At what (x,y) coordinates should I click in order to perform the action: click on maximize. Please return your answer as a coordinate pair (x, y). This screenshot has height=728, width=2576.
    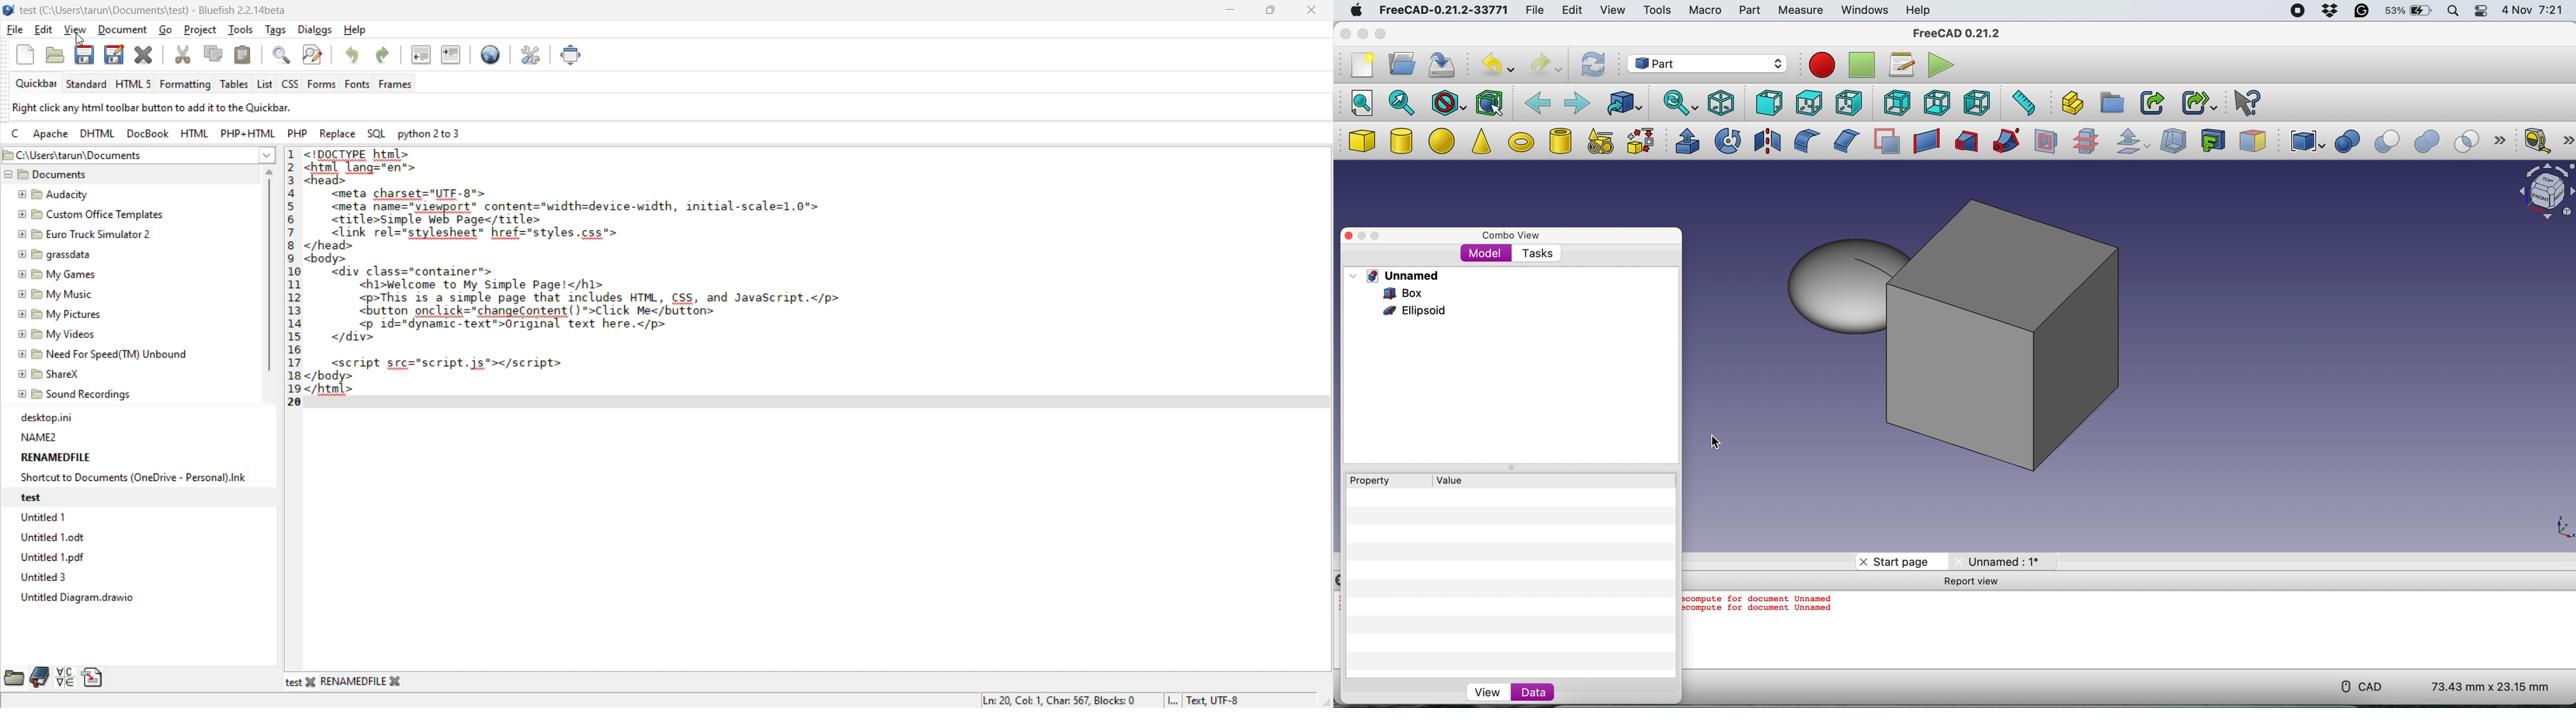
    Looking at the image, I should click on (1270, 12).